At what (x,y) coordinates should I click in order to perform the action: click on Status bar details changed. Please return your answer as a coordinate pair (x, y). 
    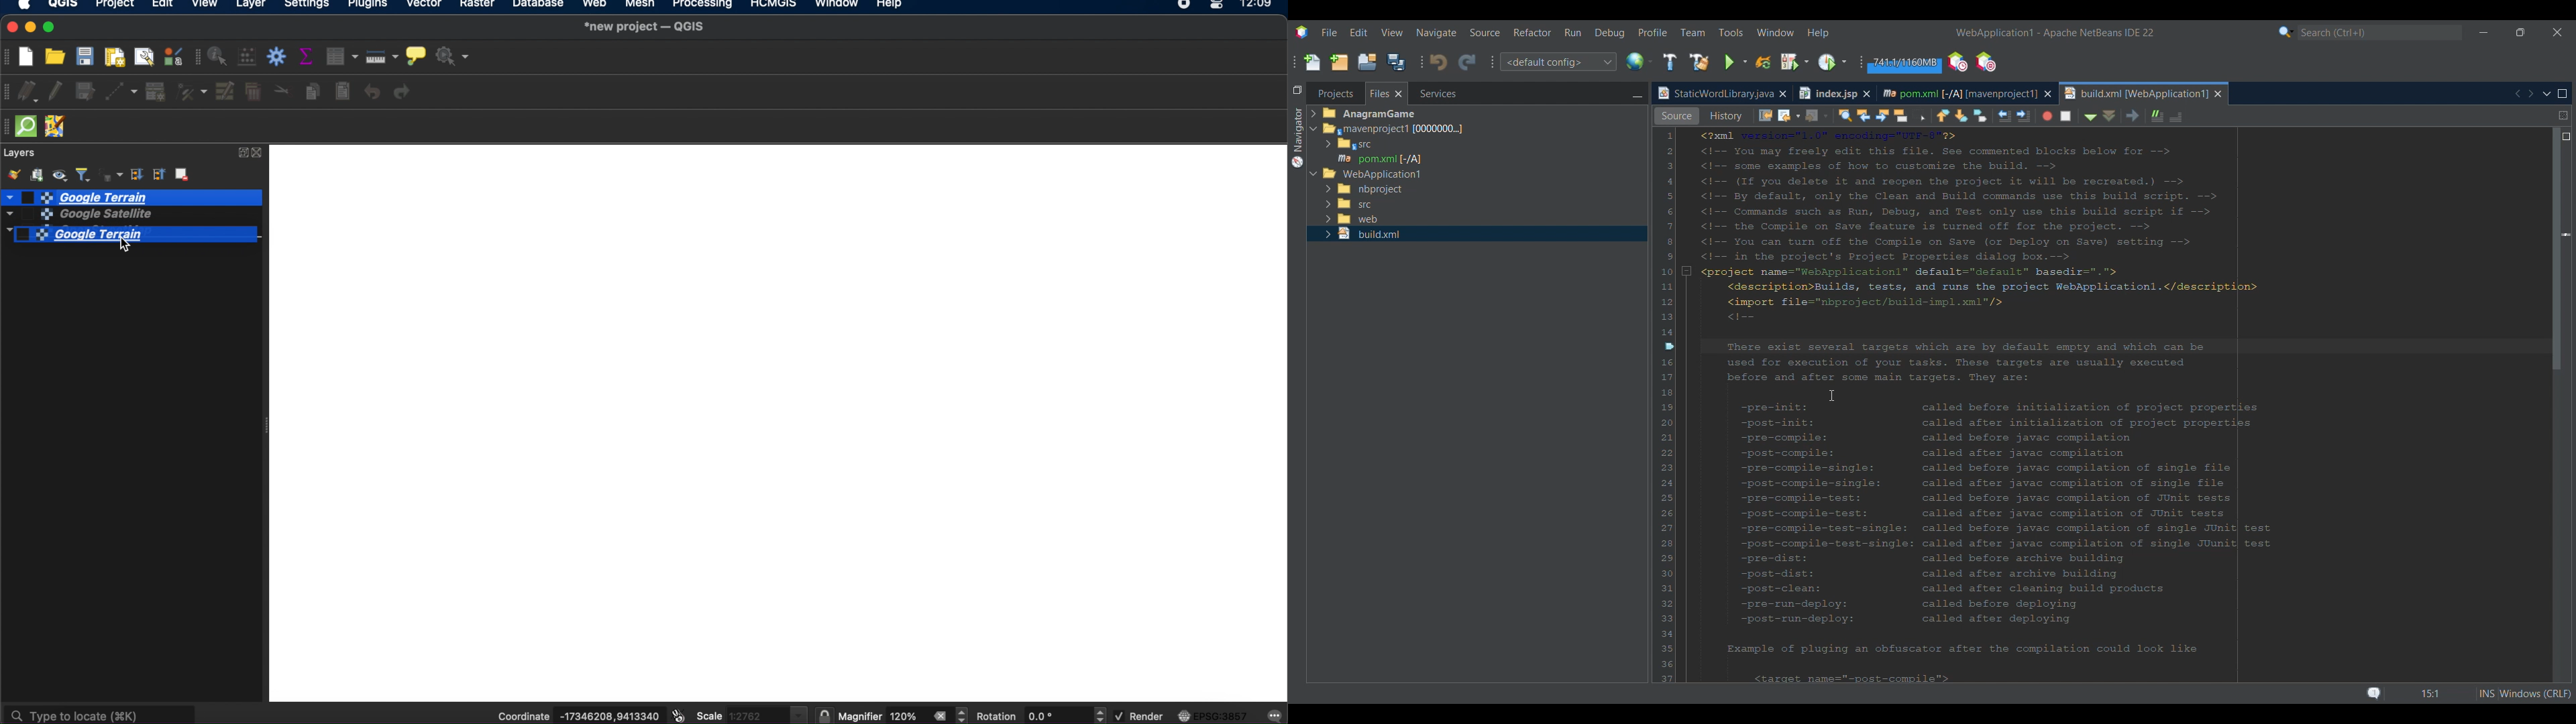
    Looking at the image, I should click on (2468, 693).